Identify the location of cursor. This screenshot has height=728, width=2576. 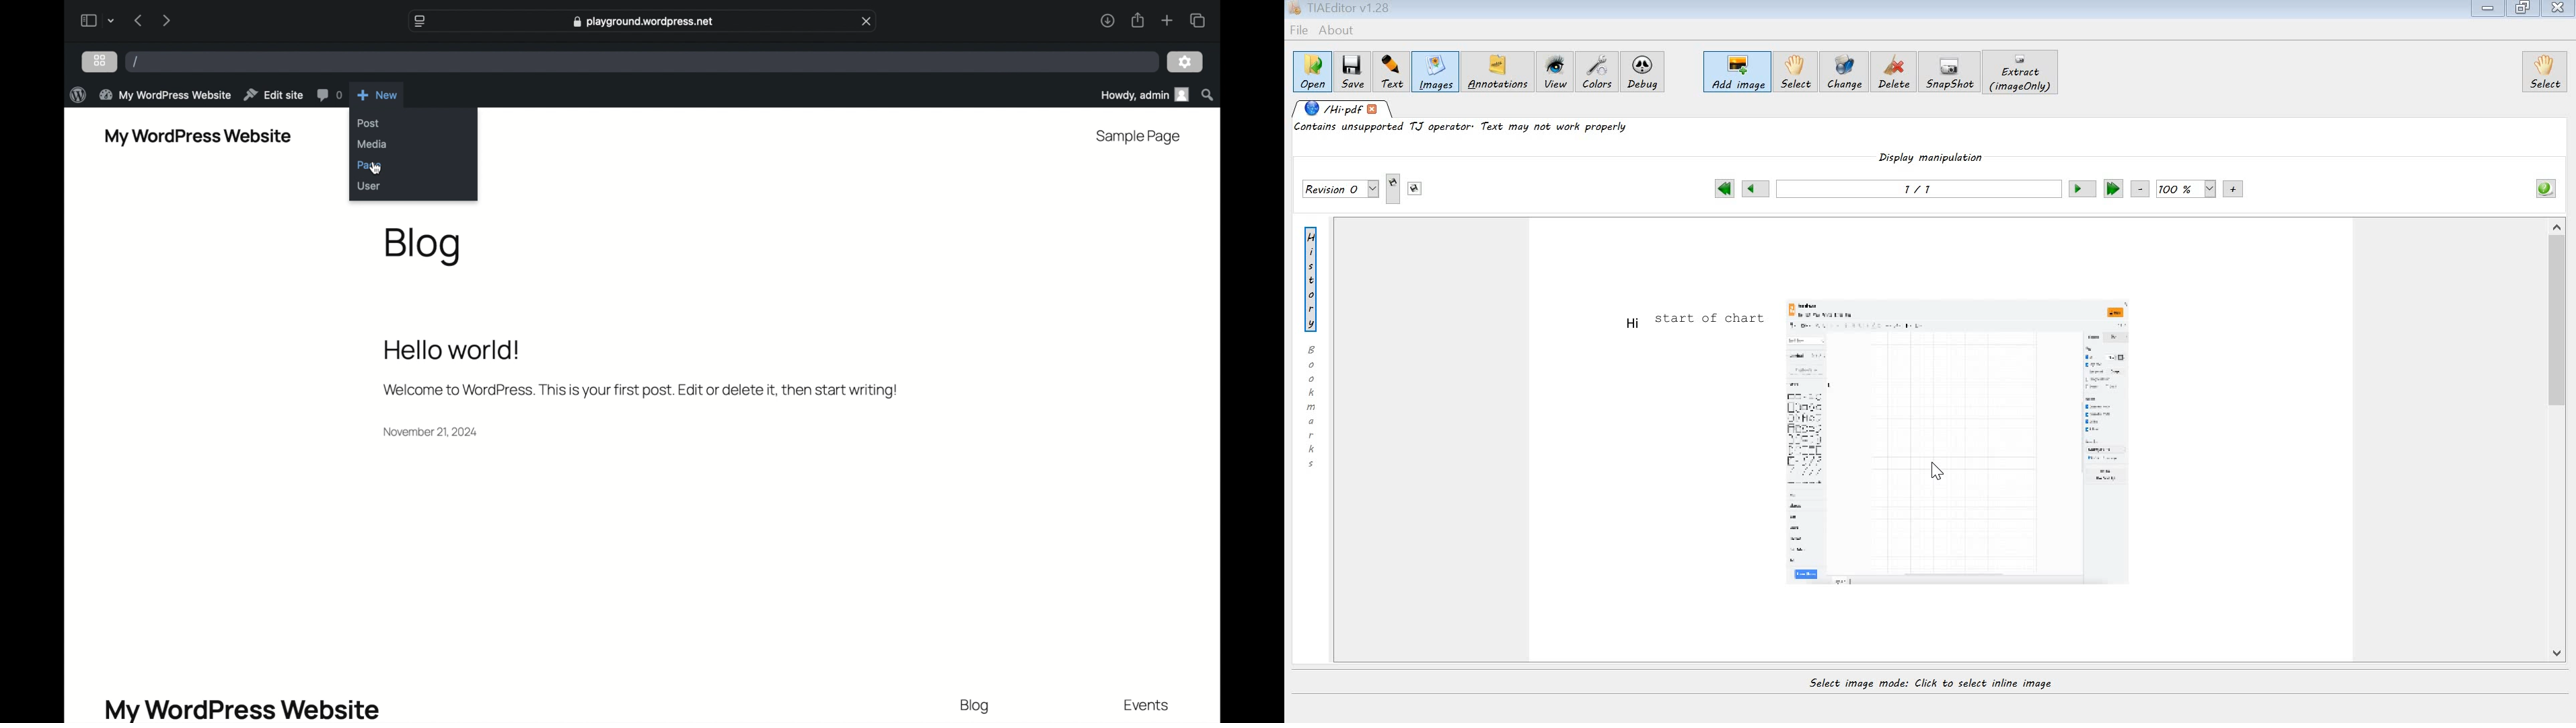
(378, 168).